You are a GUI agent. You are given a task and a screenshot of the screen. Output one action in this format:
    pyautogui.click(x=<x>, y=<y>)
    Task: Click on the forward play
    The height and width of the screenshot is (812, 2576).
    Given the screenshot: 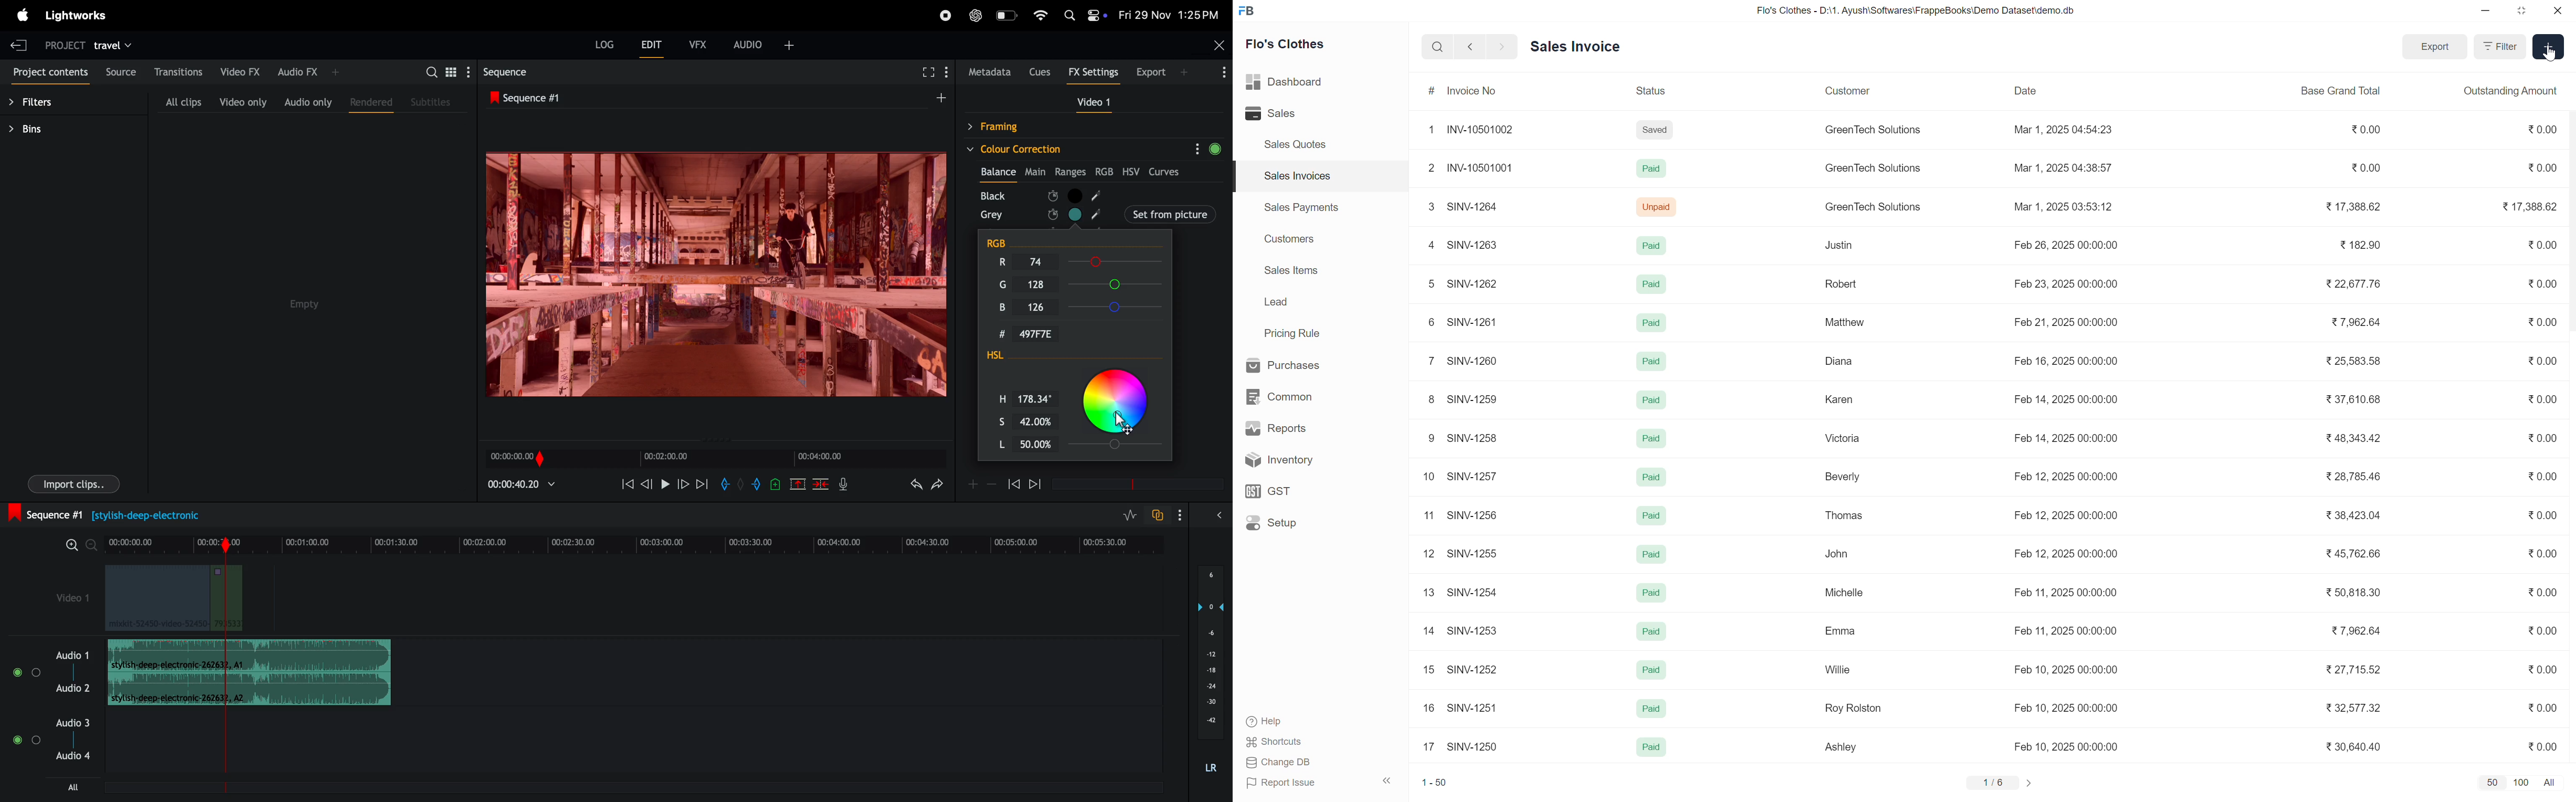 What is the action you would take?
    pyautogui.click(x=702, y=486)
    